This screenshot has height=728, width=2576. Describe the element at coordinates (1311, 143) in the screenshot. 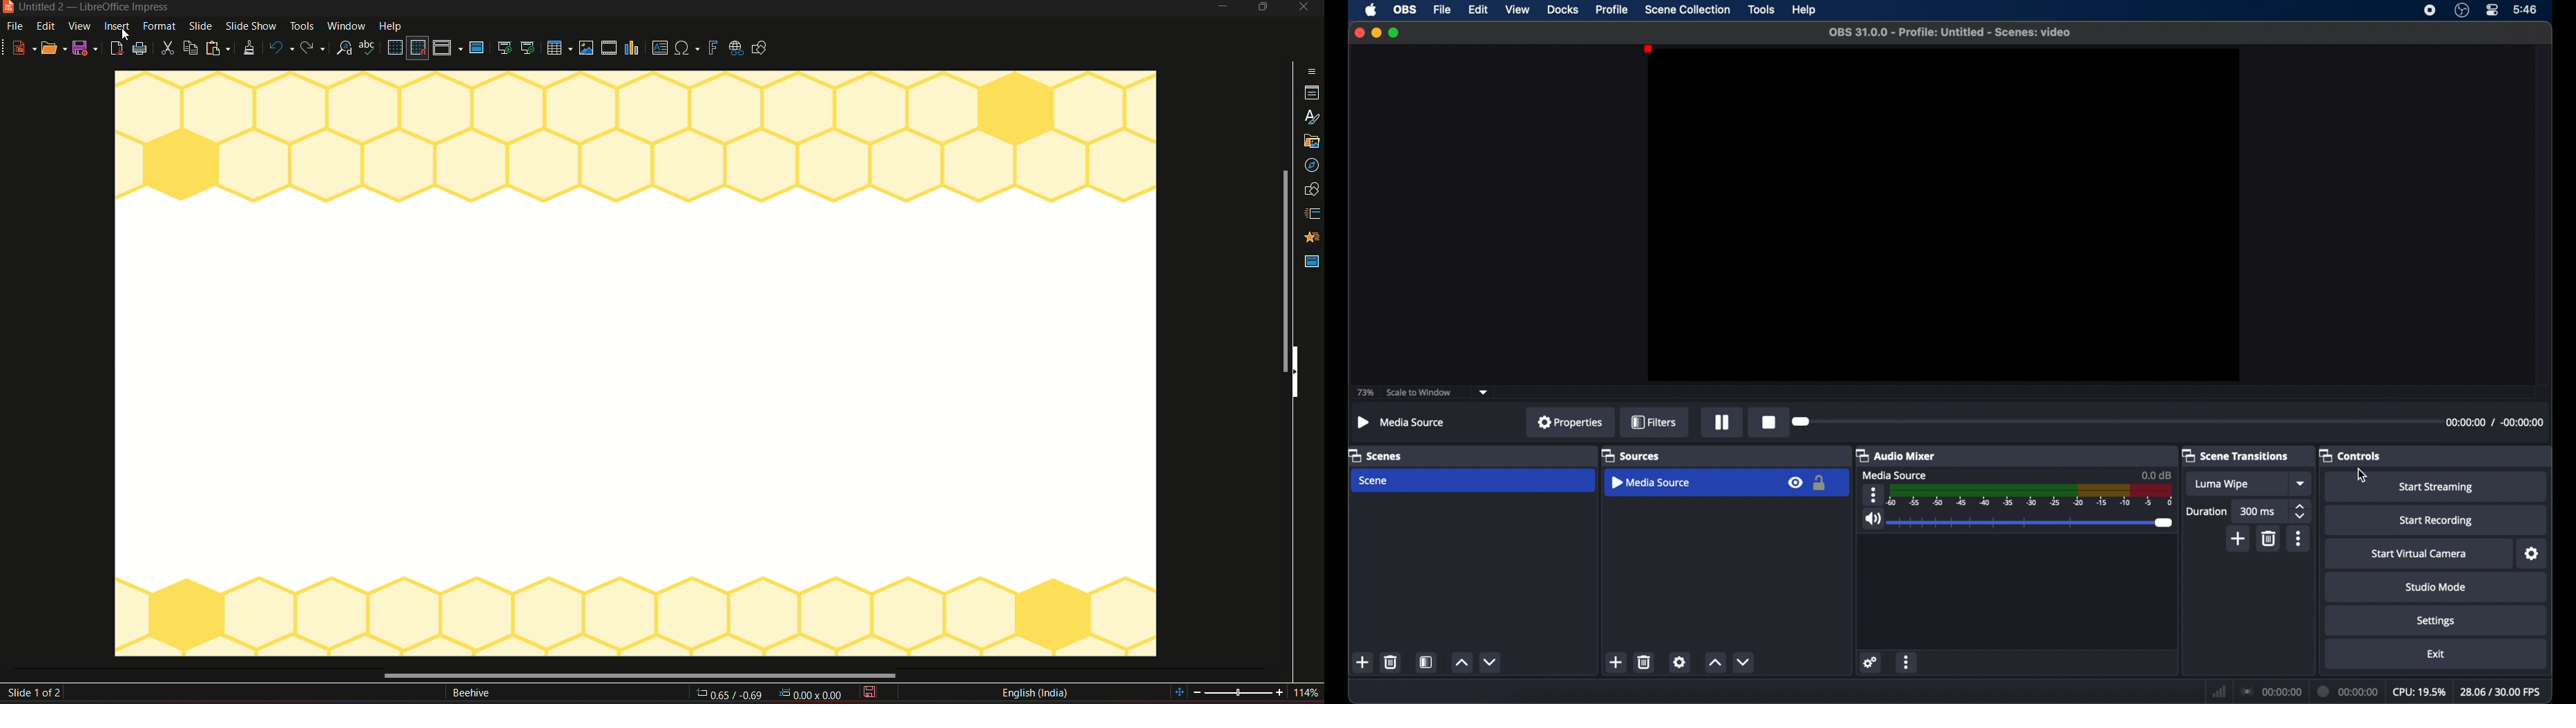

I see `gallery` at that location.